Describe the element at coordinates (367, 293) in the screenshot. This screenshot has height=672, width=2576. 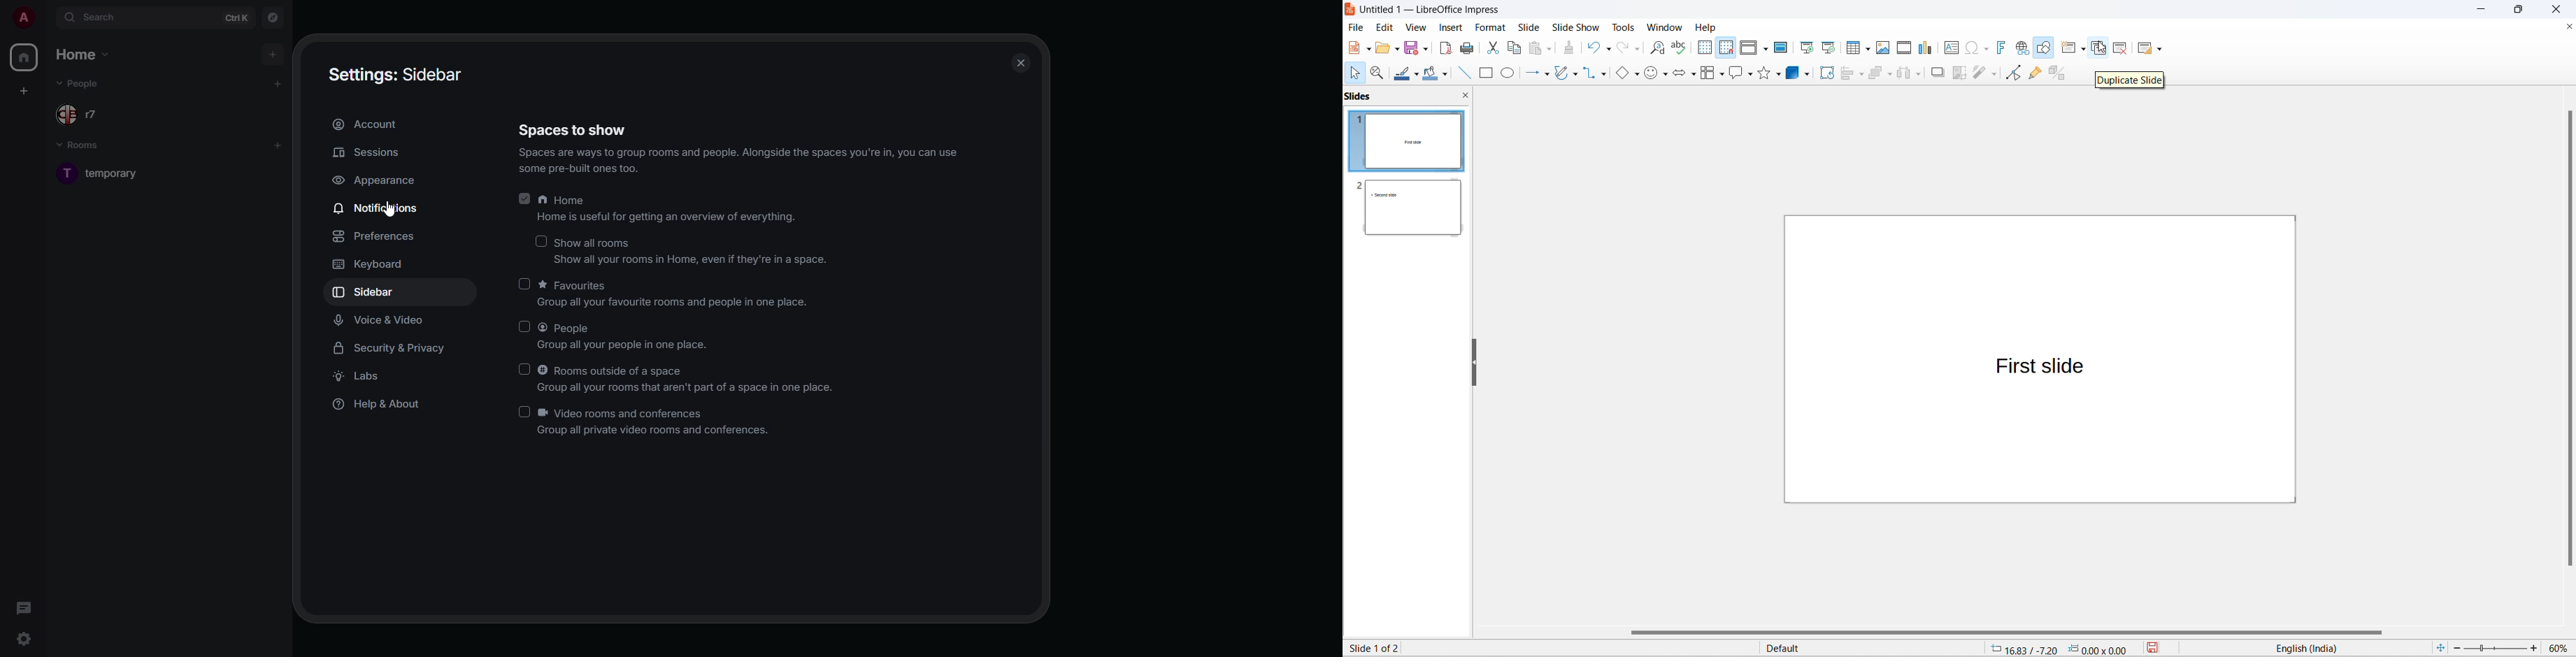
I see `sidebar` at that location.